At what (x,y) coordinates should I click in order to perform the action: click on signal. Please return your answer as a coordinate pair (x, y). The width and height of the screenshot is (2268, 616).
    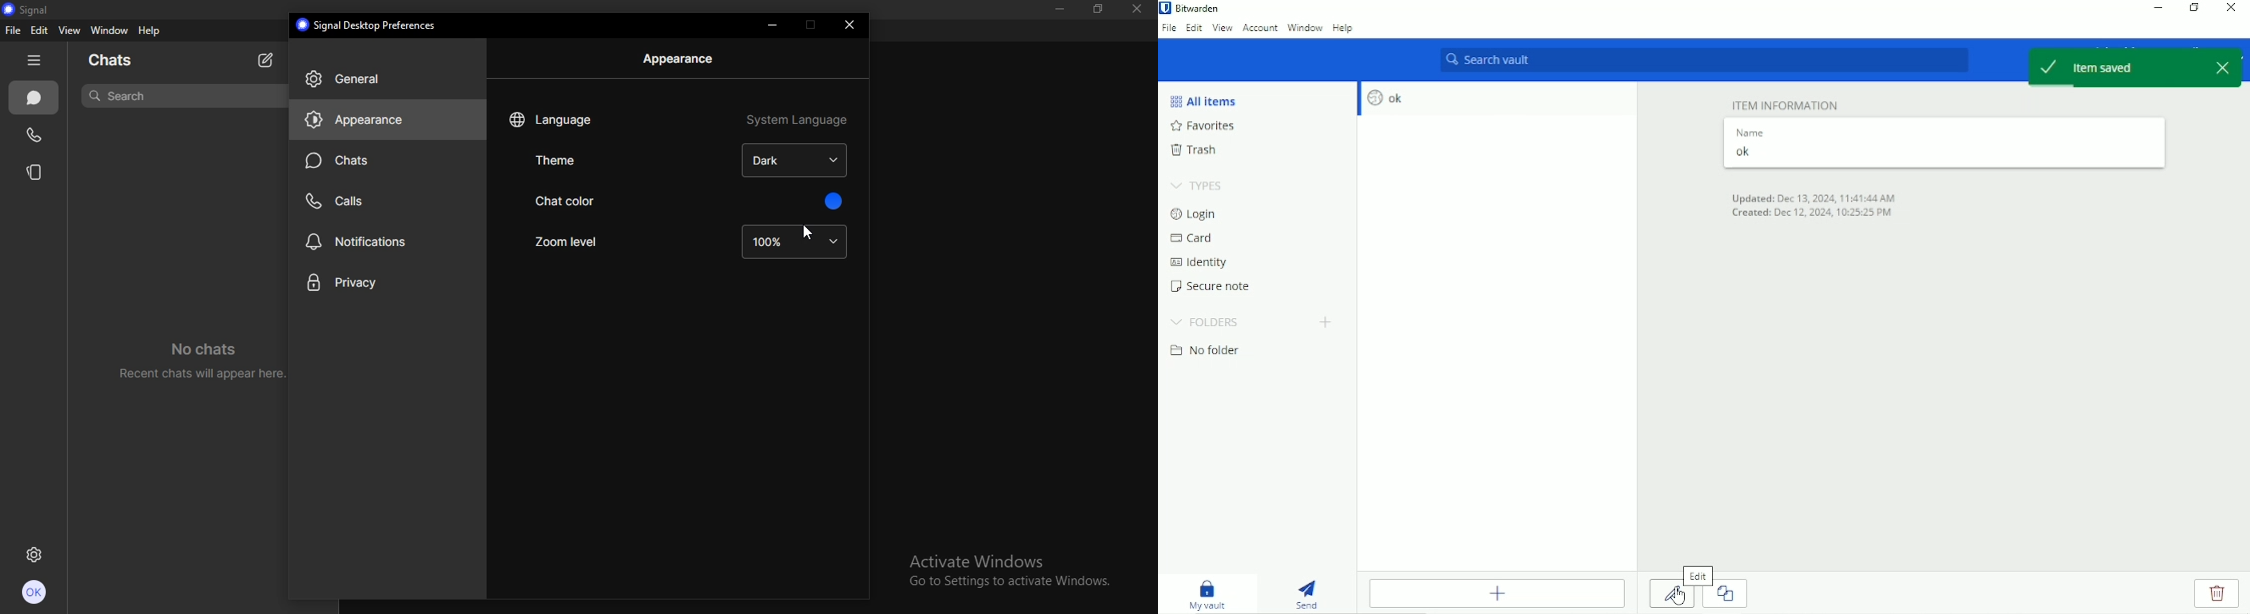
    Looking at the image, I should click on (31, 9).